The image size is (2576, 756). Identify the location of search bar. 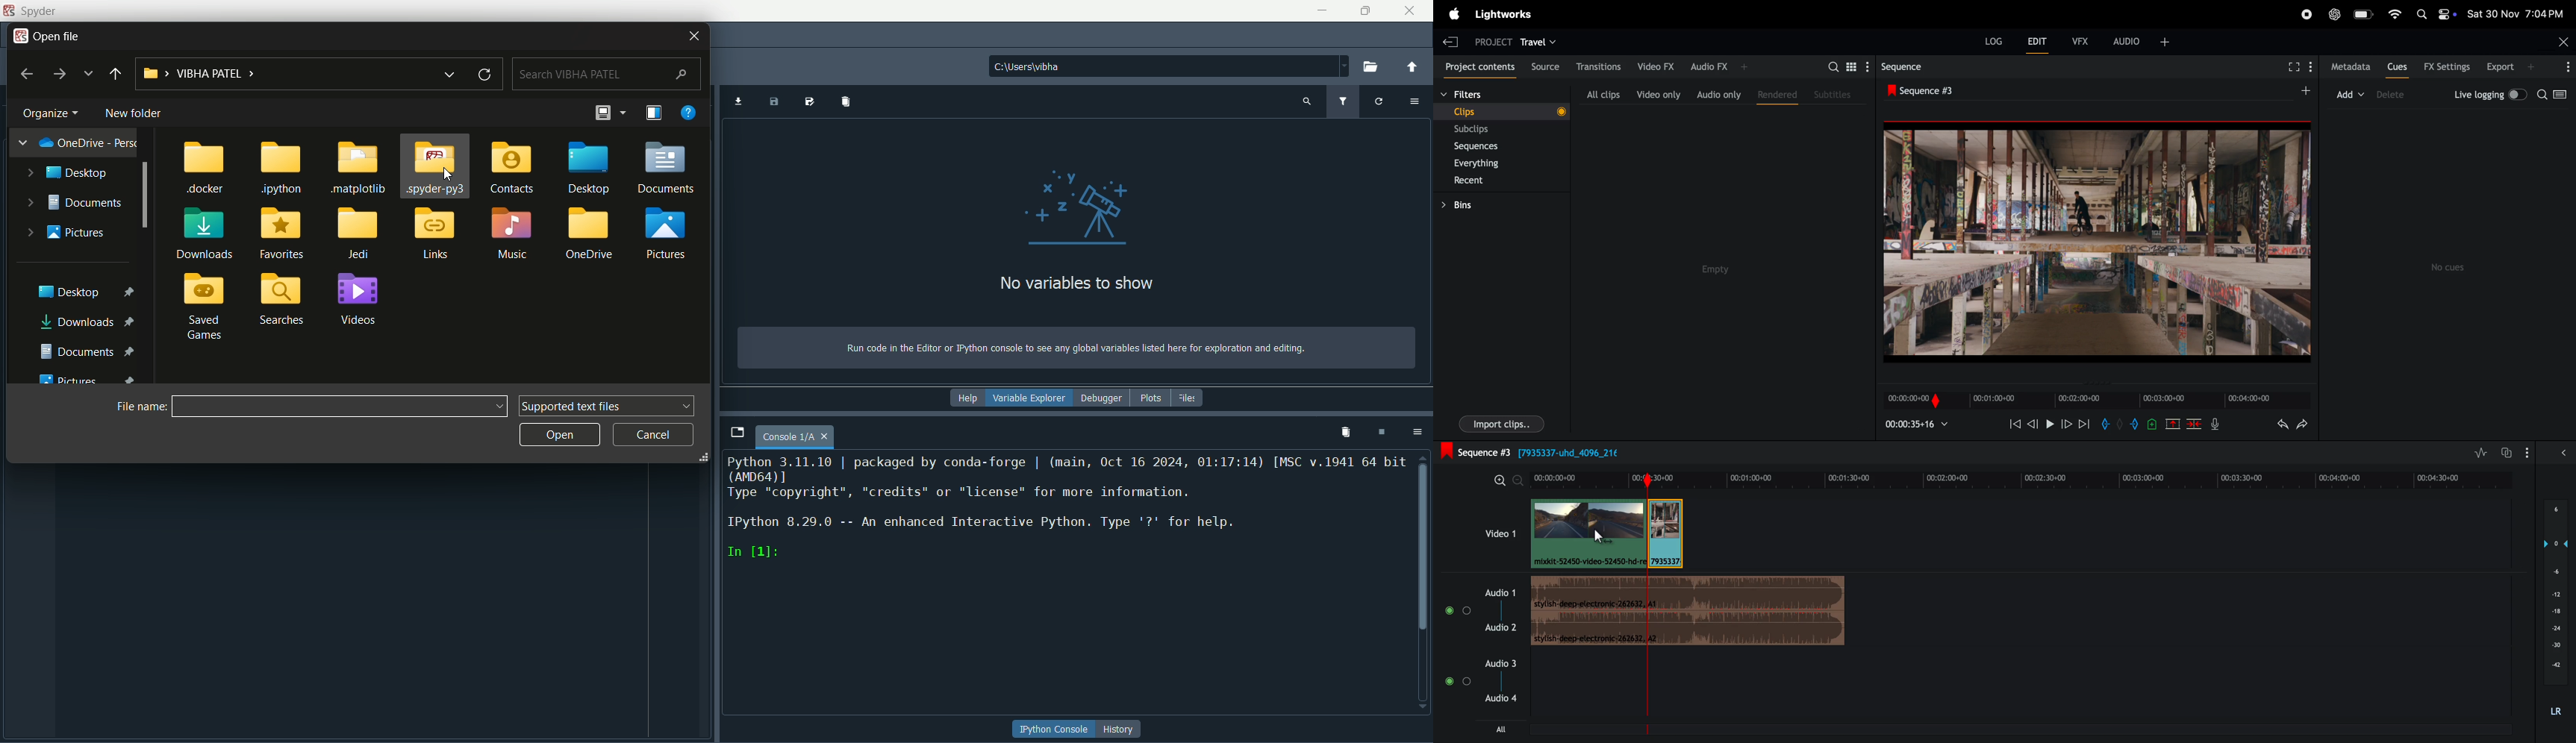
(606, 74).